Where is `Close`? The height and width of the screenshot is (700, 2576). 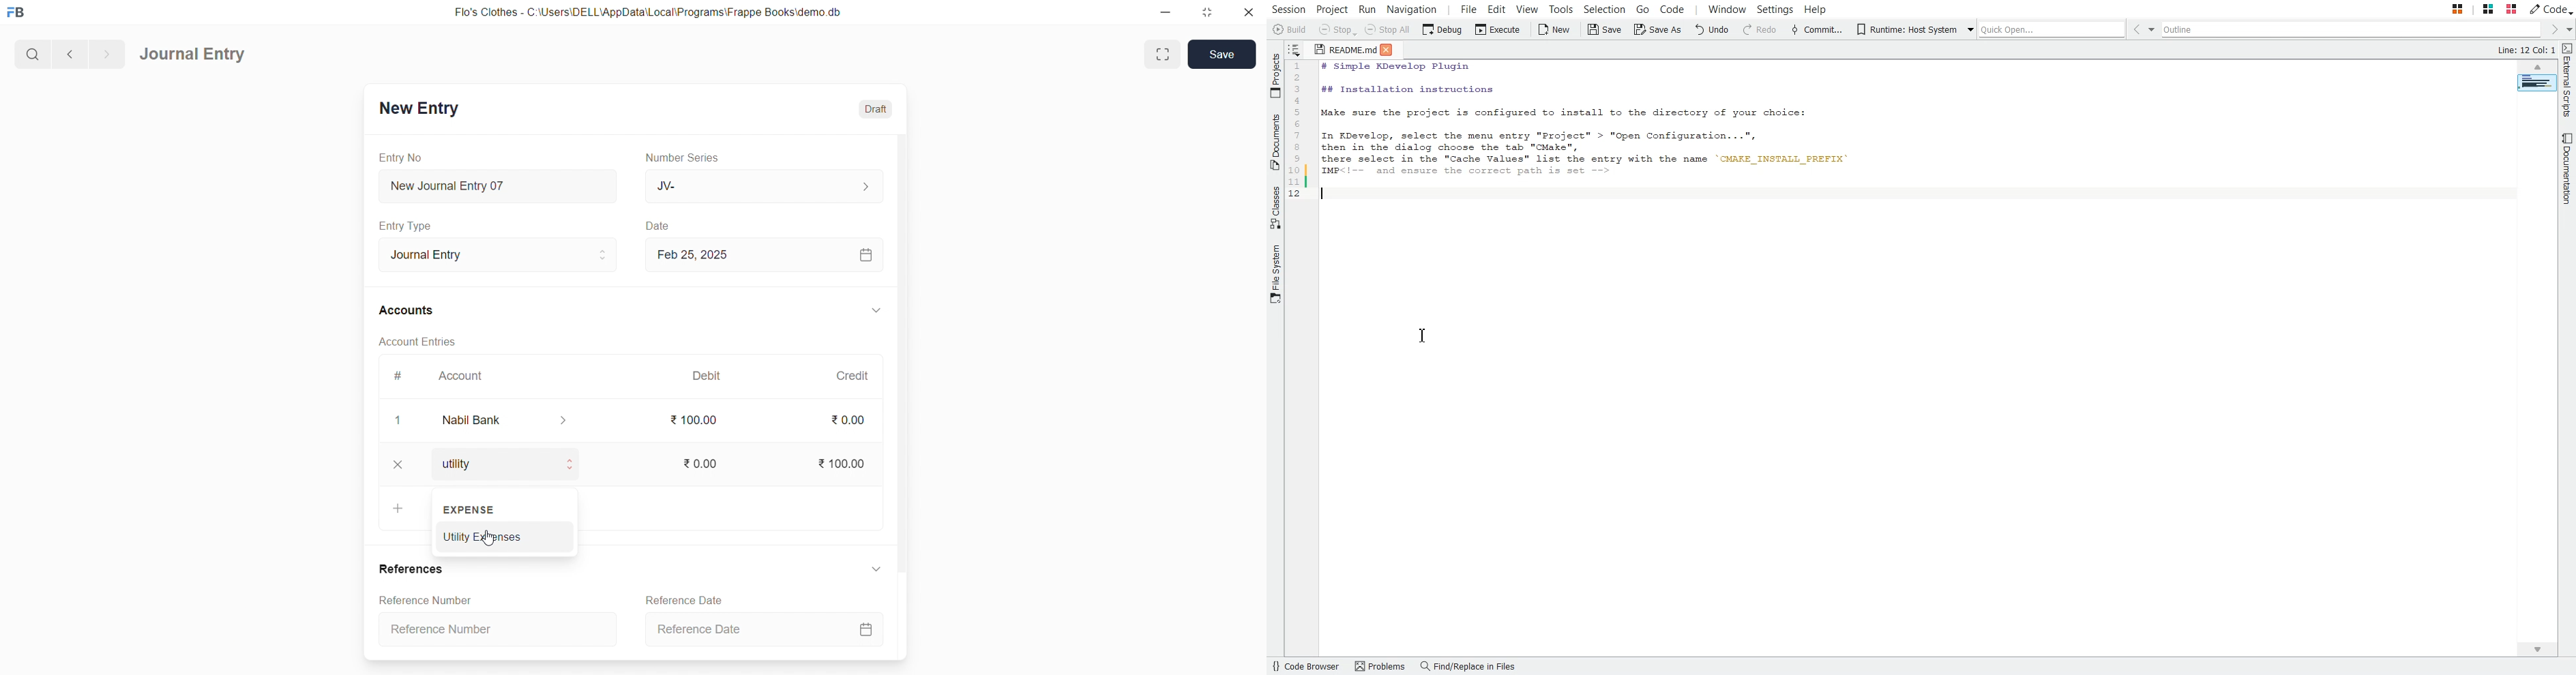
Close is located at coordinates (399, 465).